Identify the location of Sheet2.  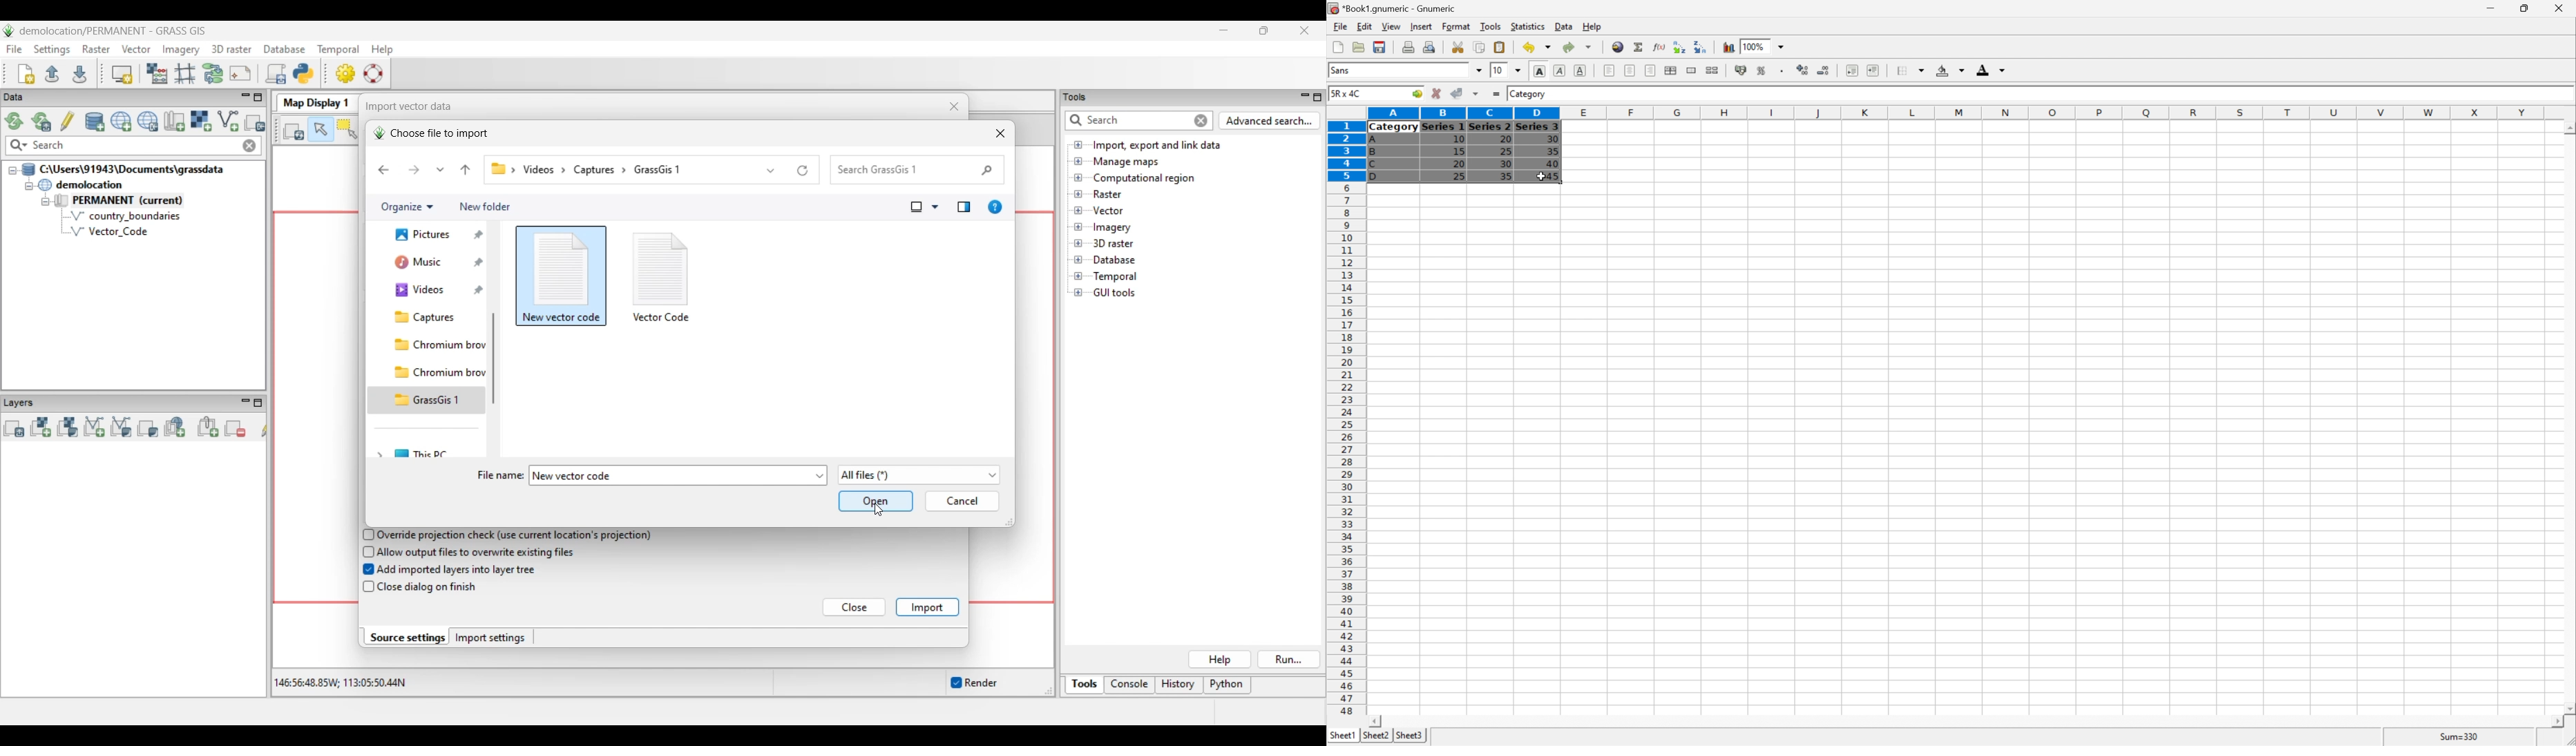
(1376, 735).